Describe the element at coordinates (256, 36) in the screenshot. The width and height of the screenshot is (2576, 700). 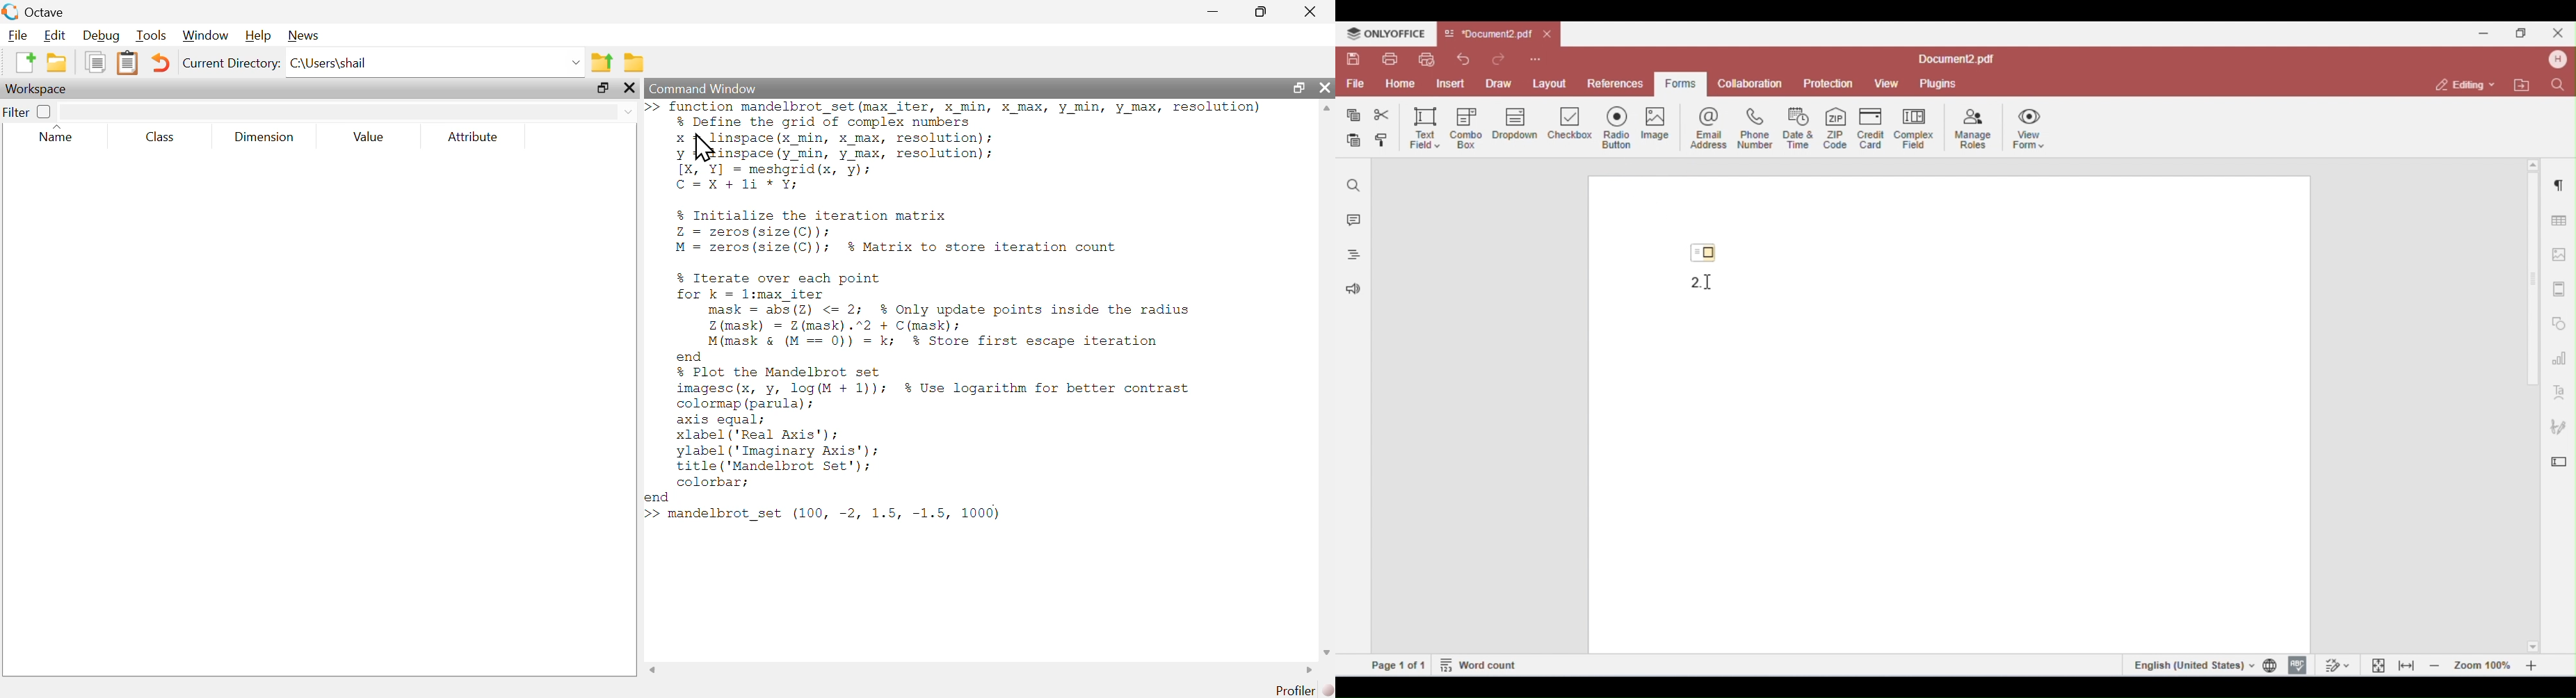
I see `Help` at that location.